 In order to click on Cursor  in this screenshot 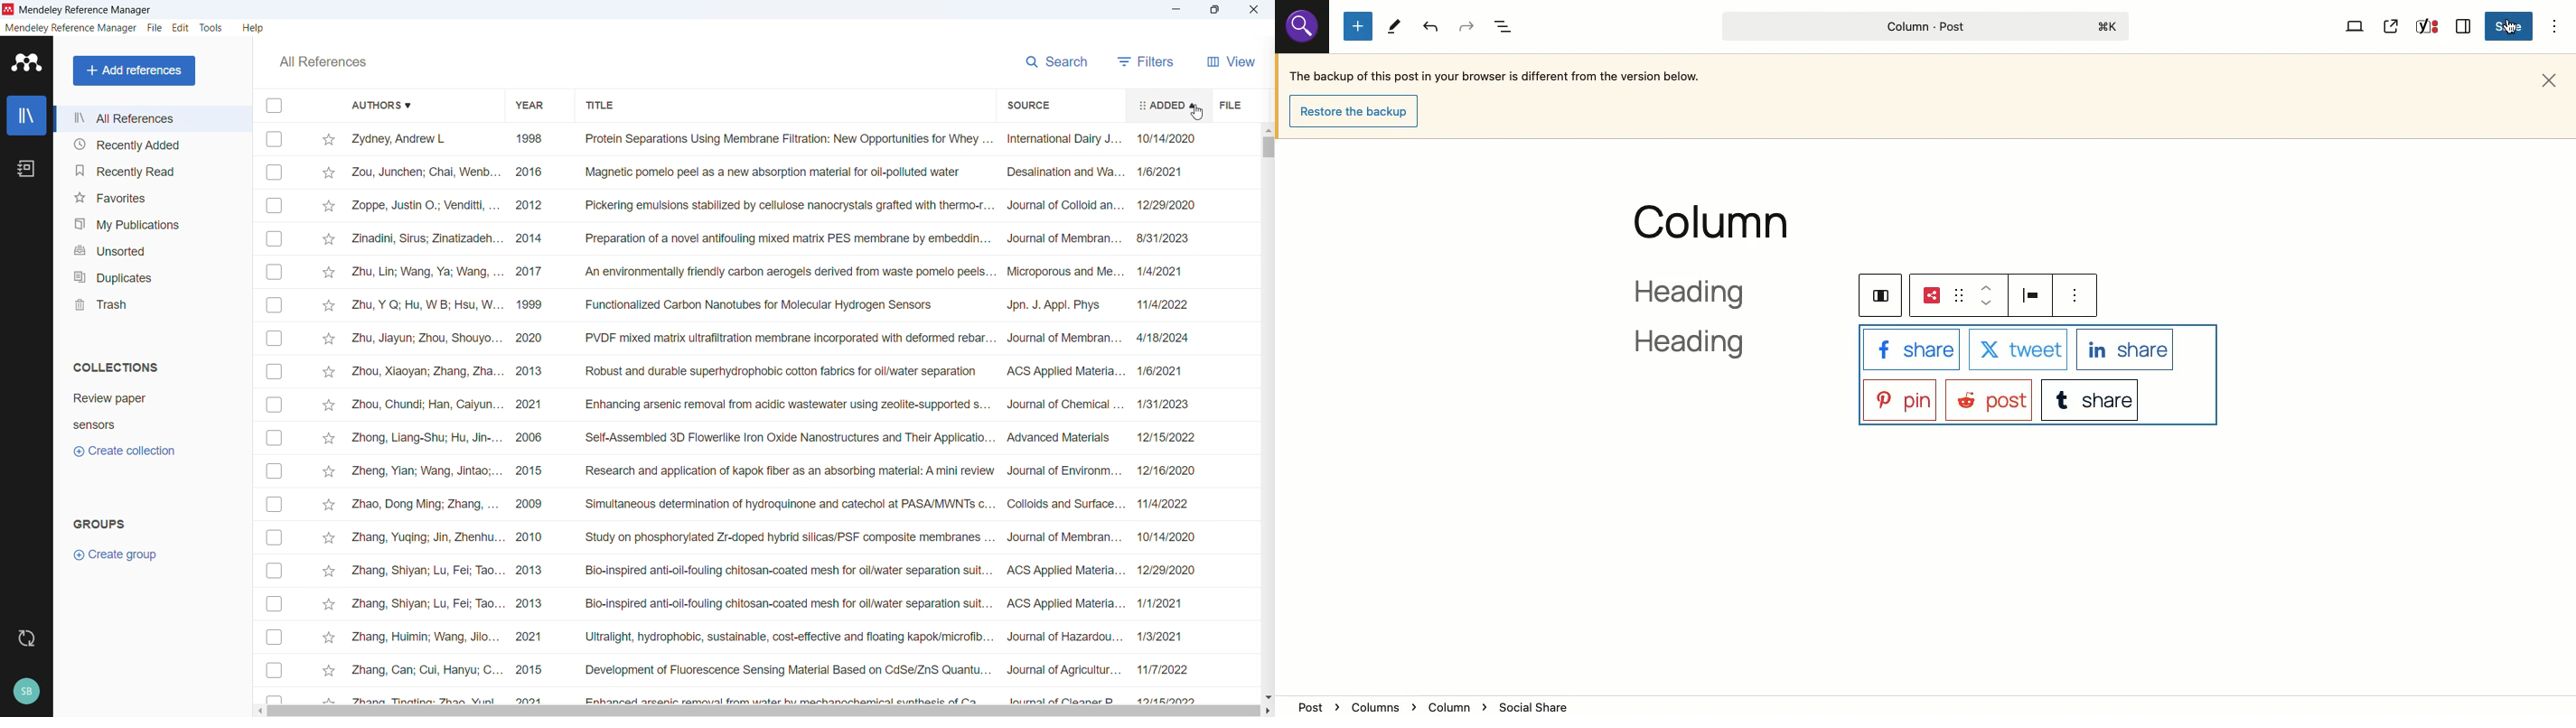, I will do `click(1197, 113)`.